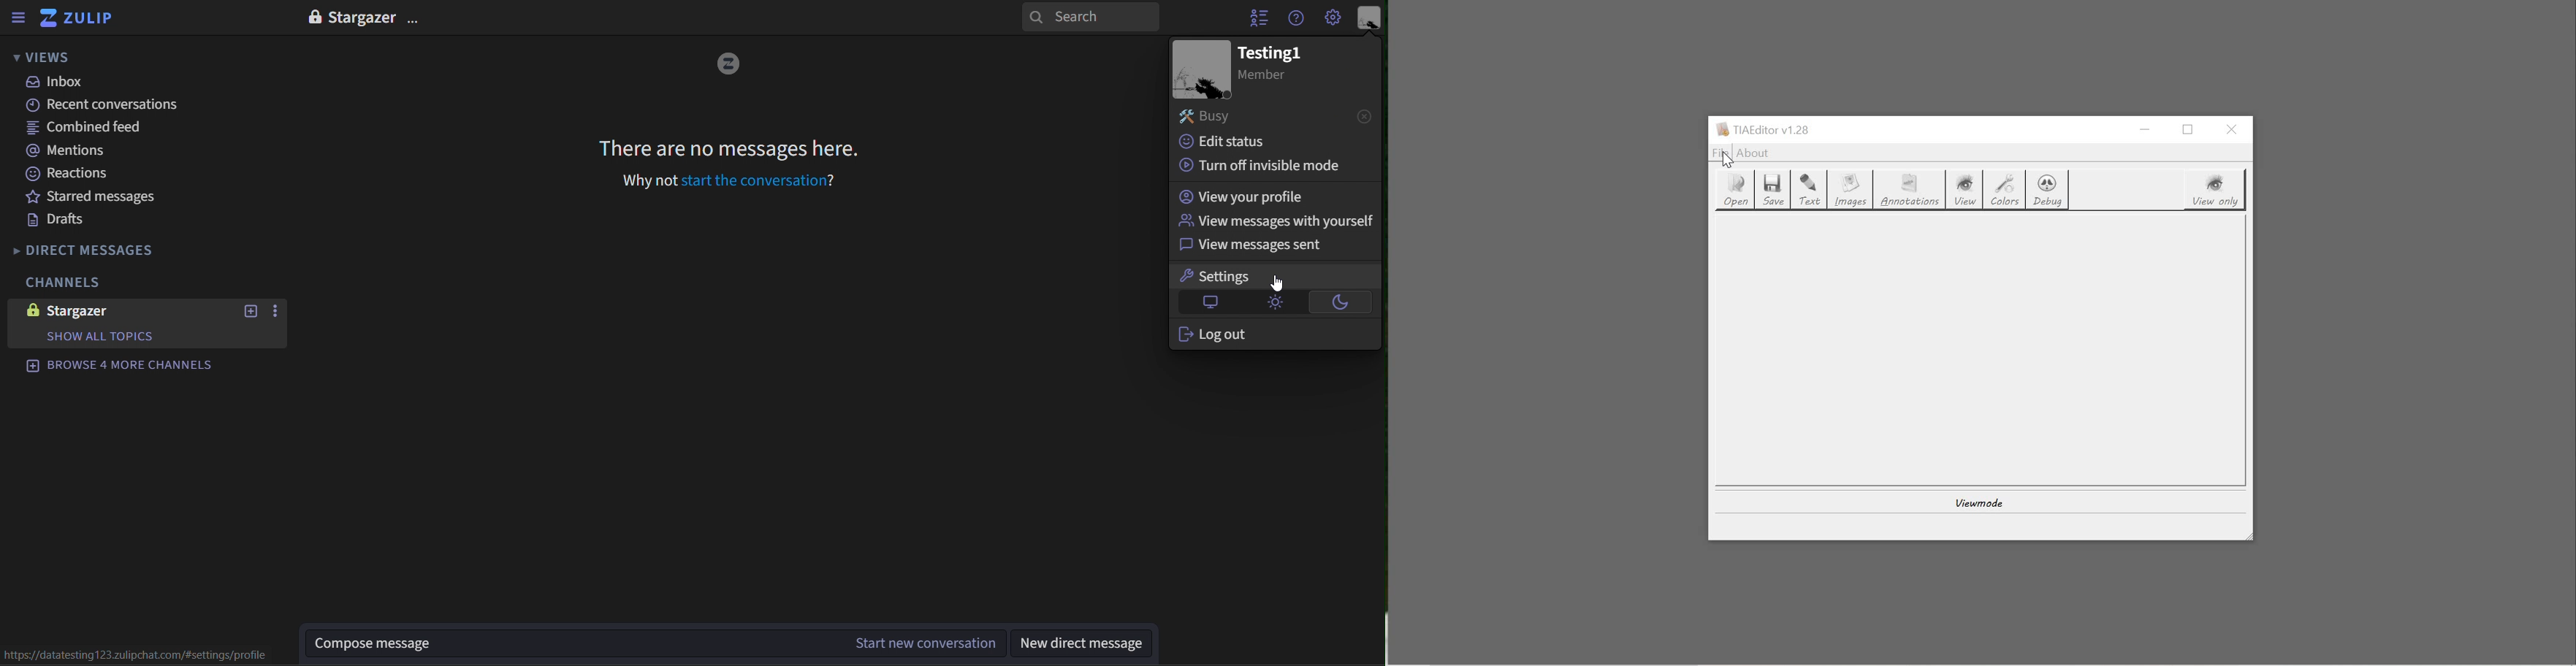 The width and height of the screenshot is (2576, 672). Describe the element at coordinates (1251, 197) in the screenshot. I see `view your profile` at that location.